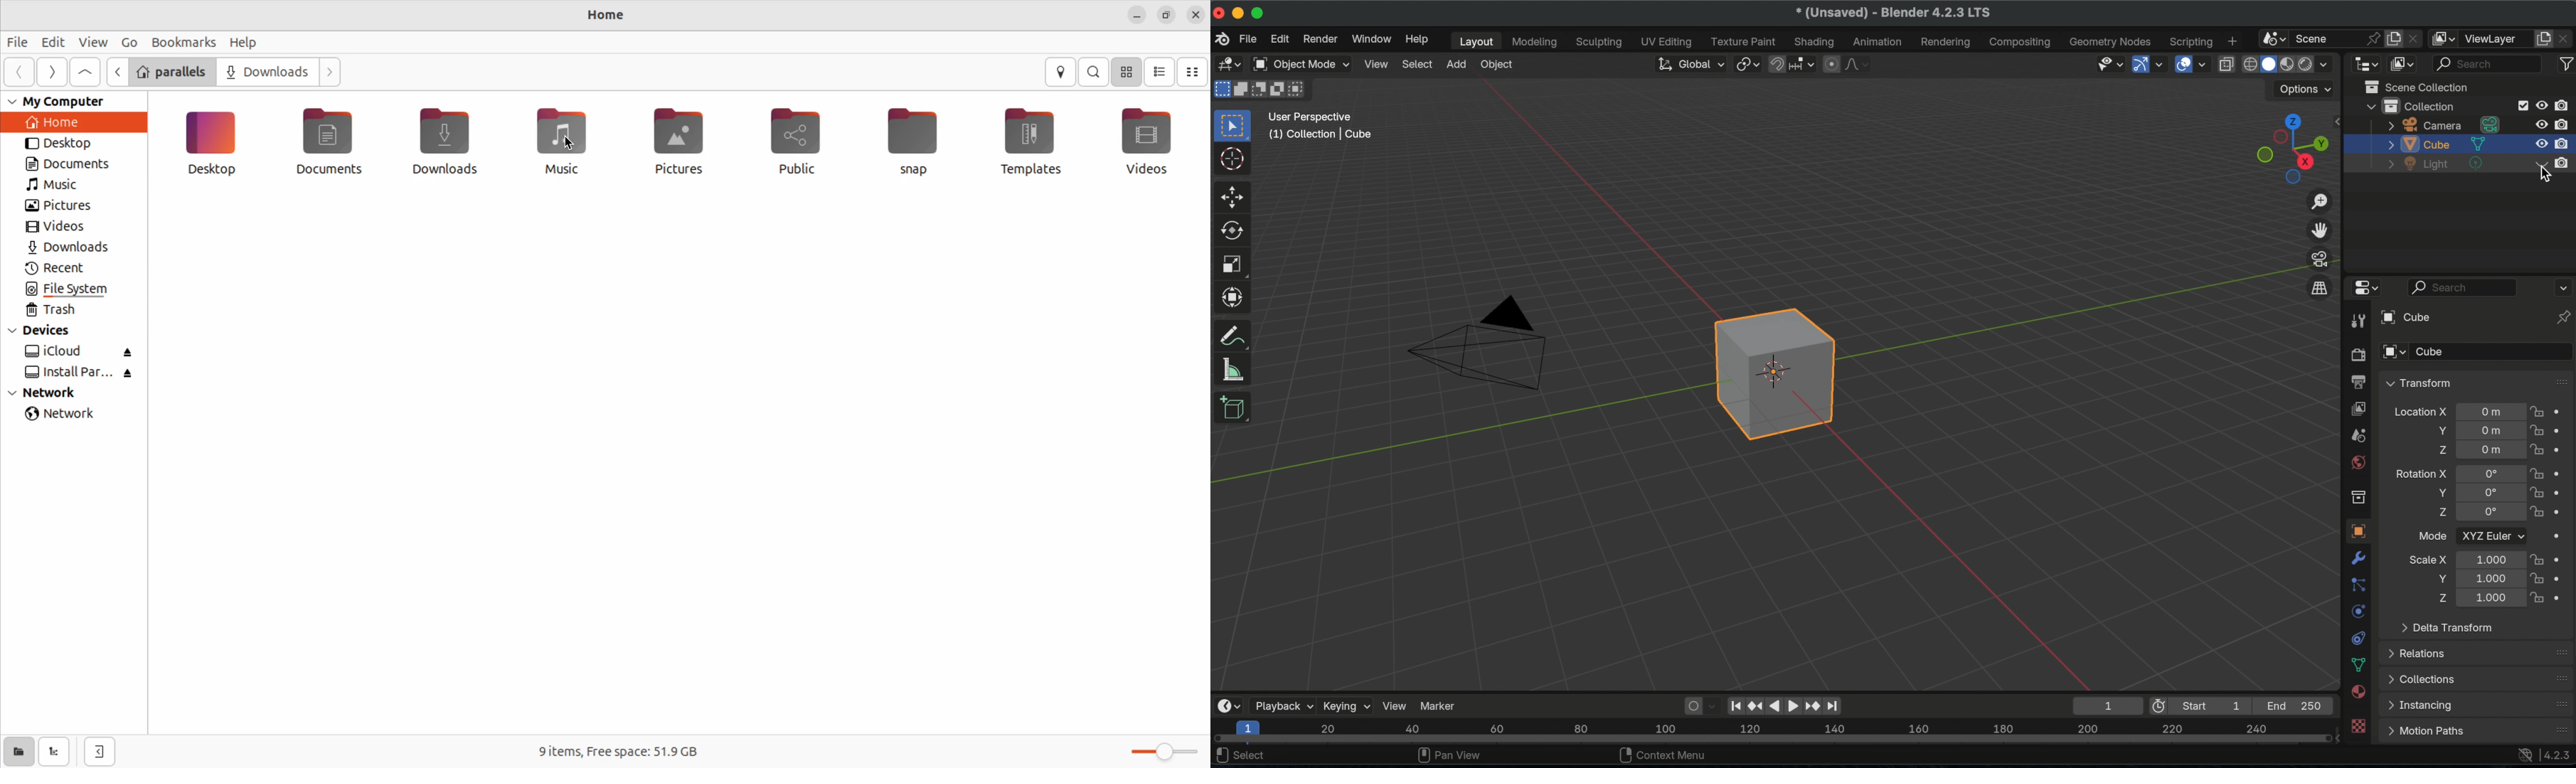  I want to click on animate property, so click(2563, 470).